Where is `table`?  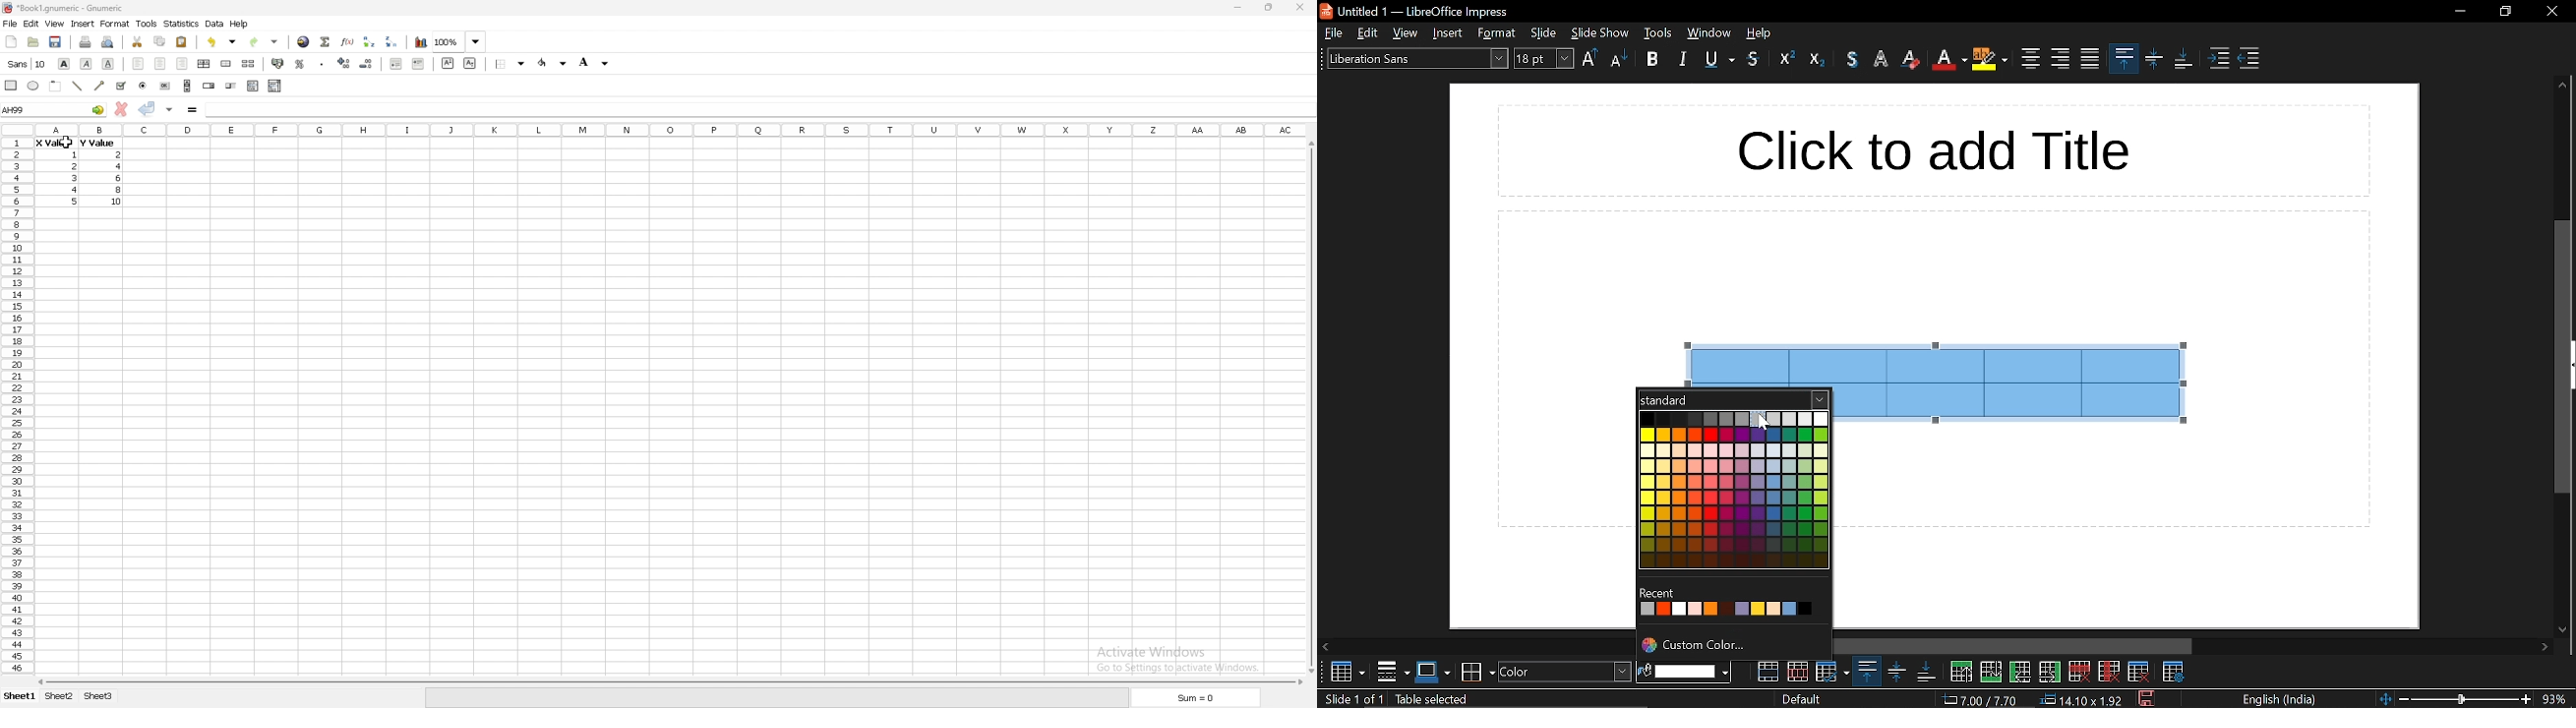 table is located at coordinates (1343, 673).